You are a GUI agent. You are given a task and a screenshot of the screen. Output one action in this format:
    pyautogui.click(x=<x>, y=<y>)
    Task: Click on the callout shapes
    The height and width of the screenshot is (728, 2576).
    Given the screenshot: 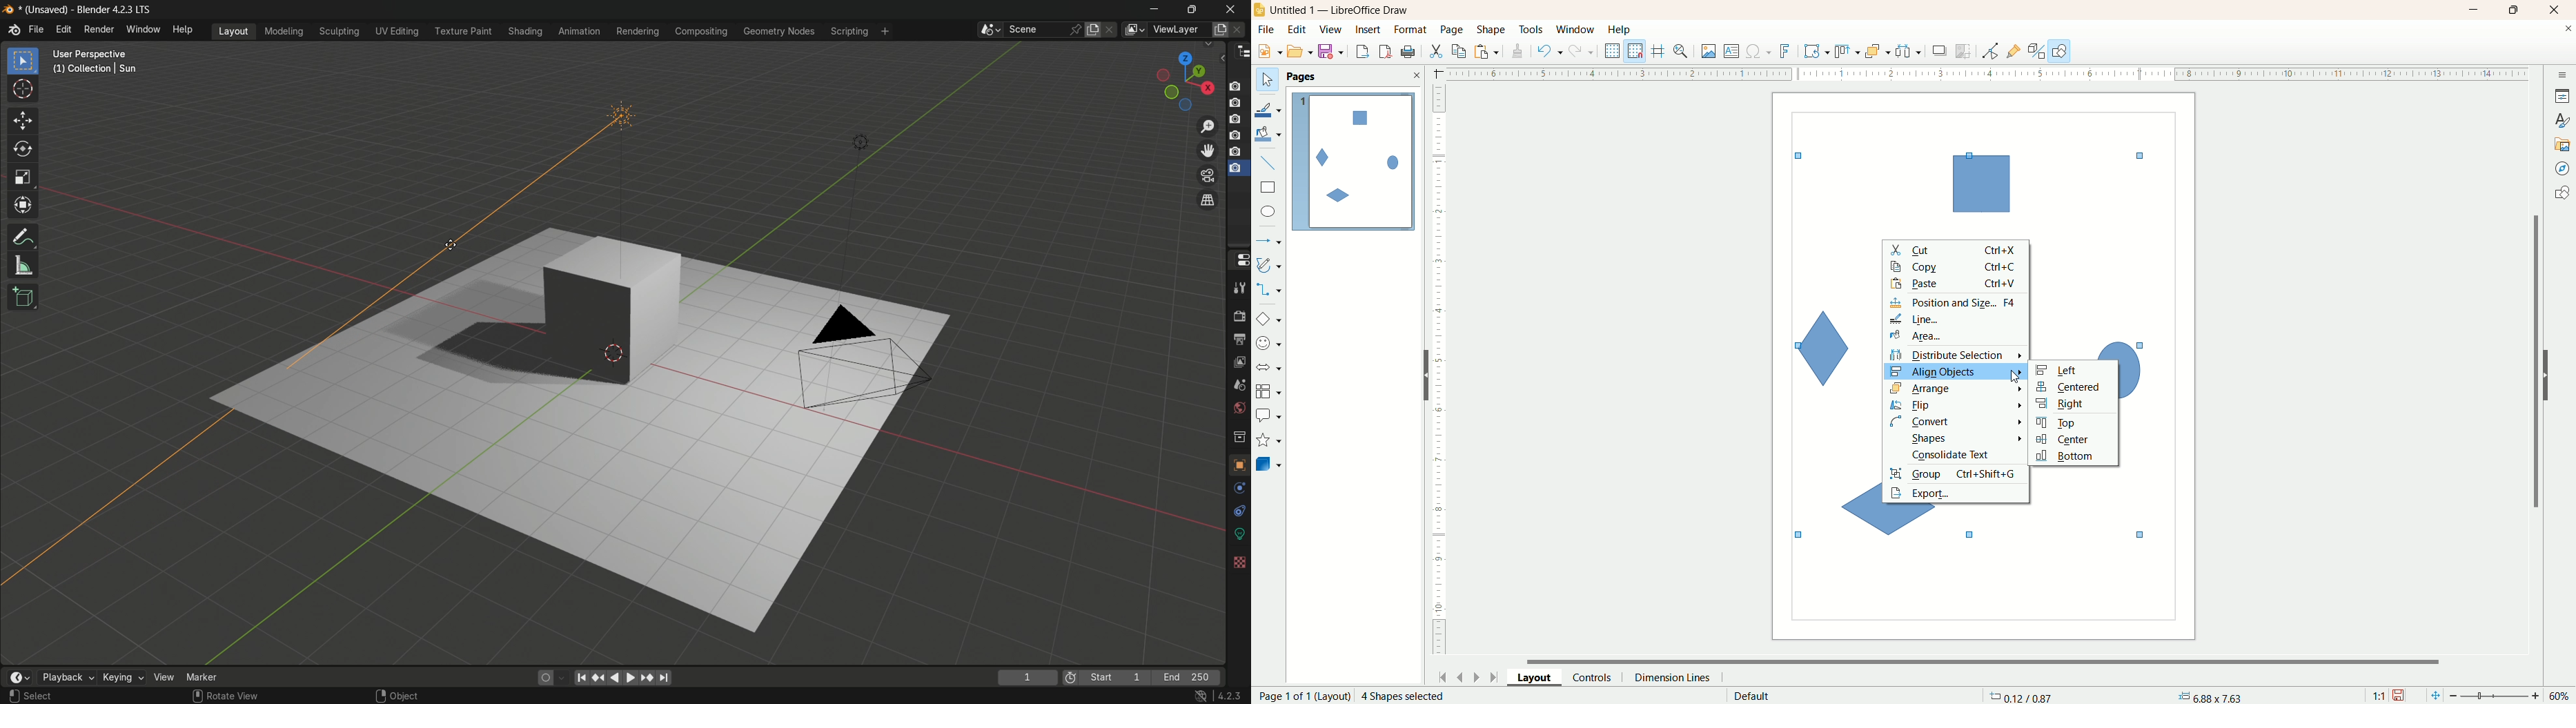 What is the action you would take?
    pyautogui.click(x=1268, y=416)
    